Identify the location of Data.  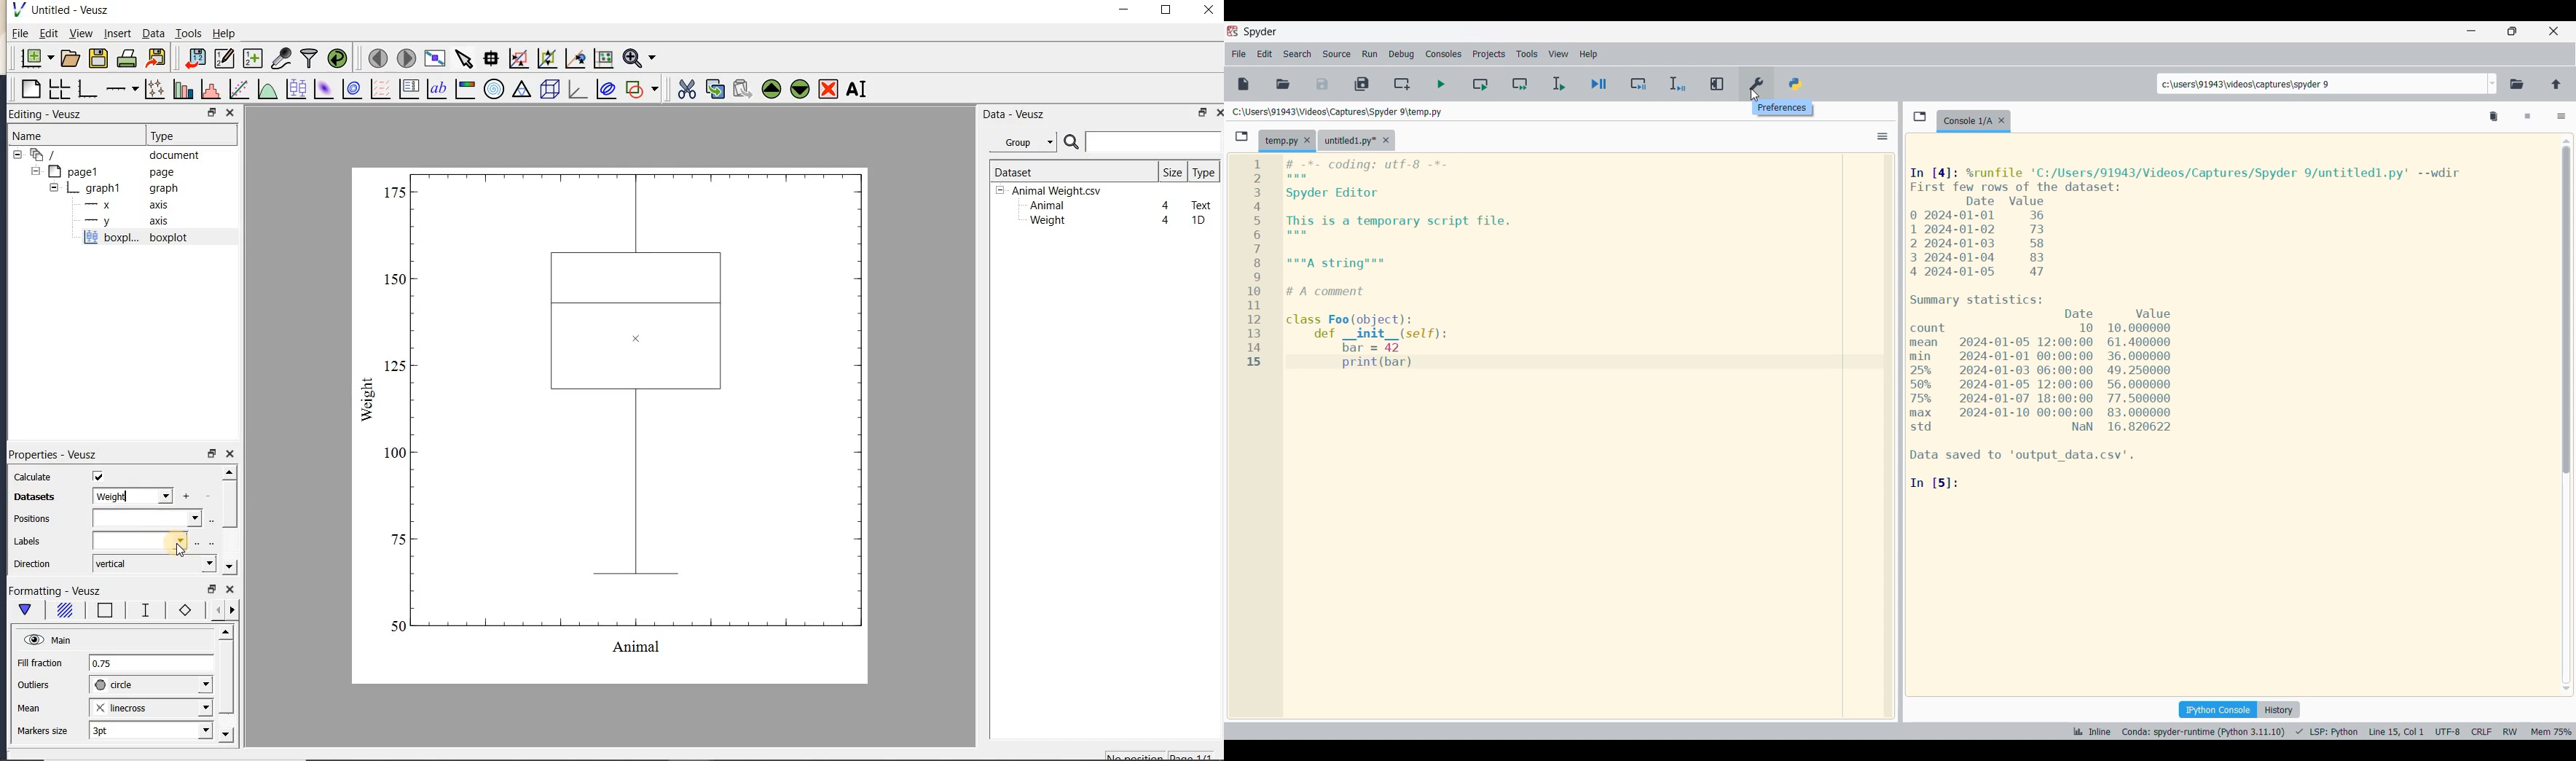
(153, 33).